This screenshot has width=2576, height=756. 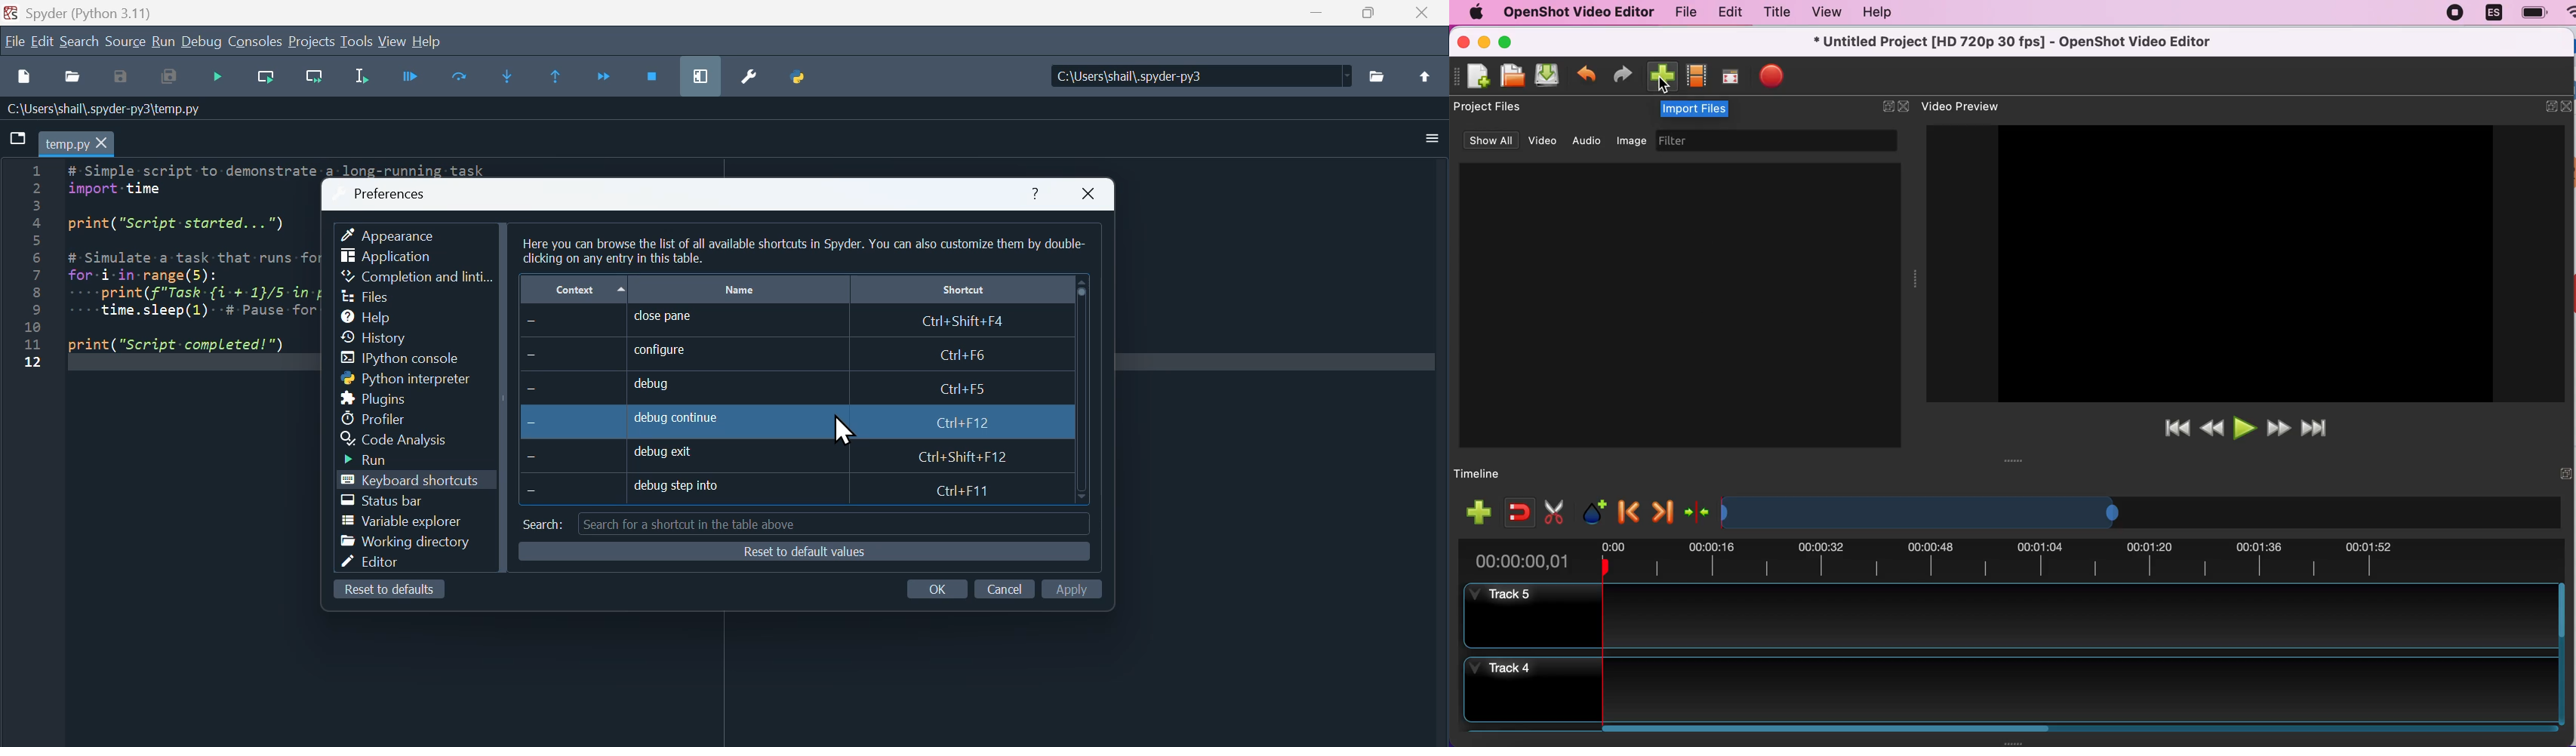 What do you see at coordinates (1430, 75) in the screenshot?
I see `Upload file` at bounding box center [1430, 75].